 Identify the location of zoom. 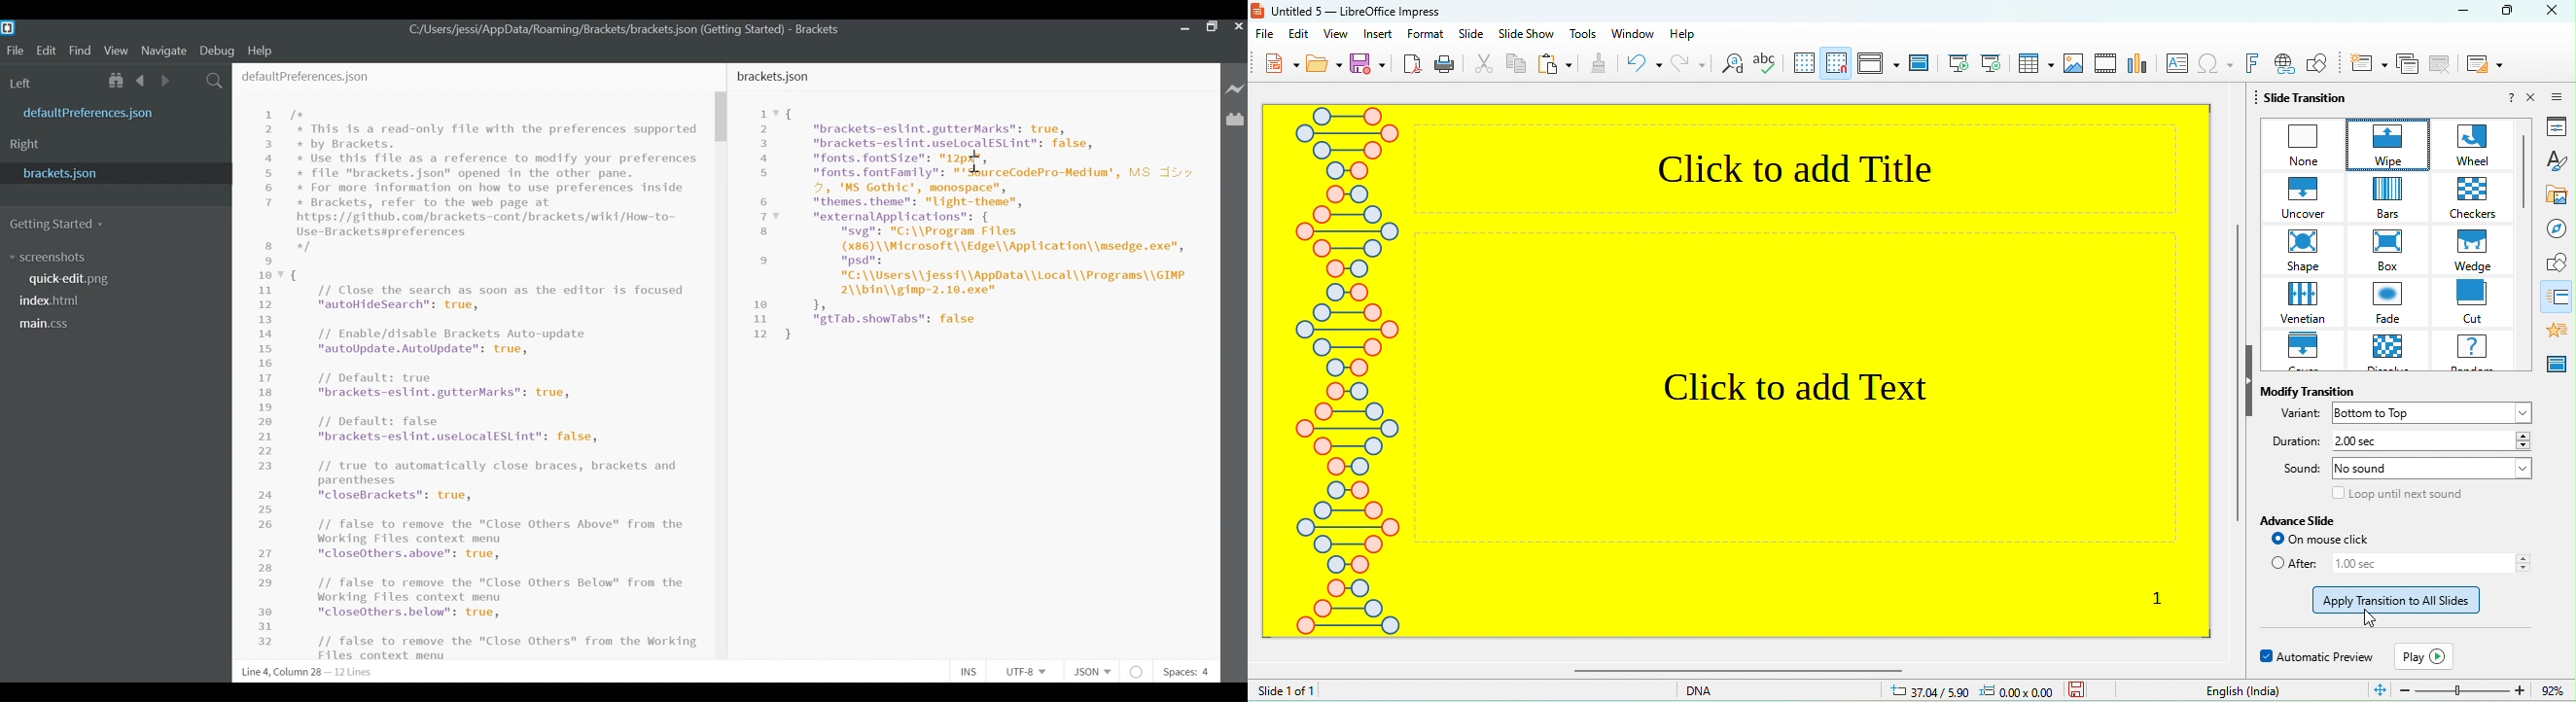
(2469, 689).